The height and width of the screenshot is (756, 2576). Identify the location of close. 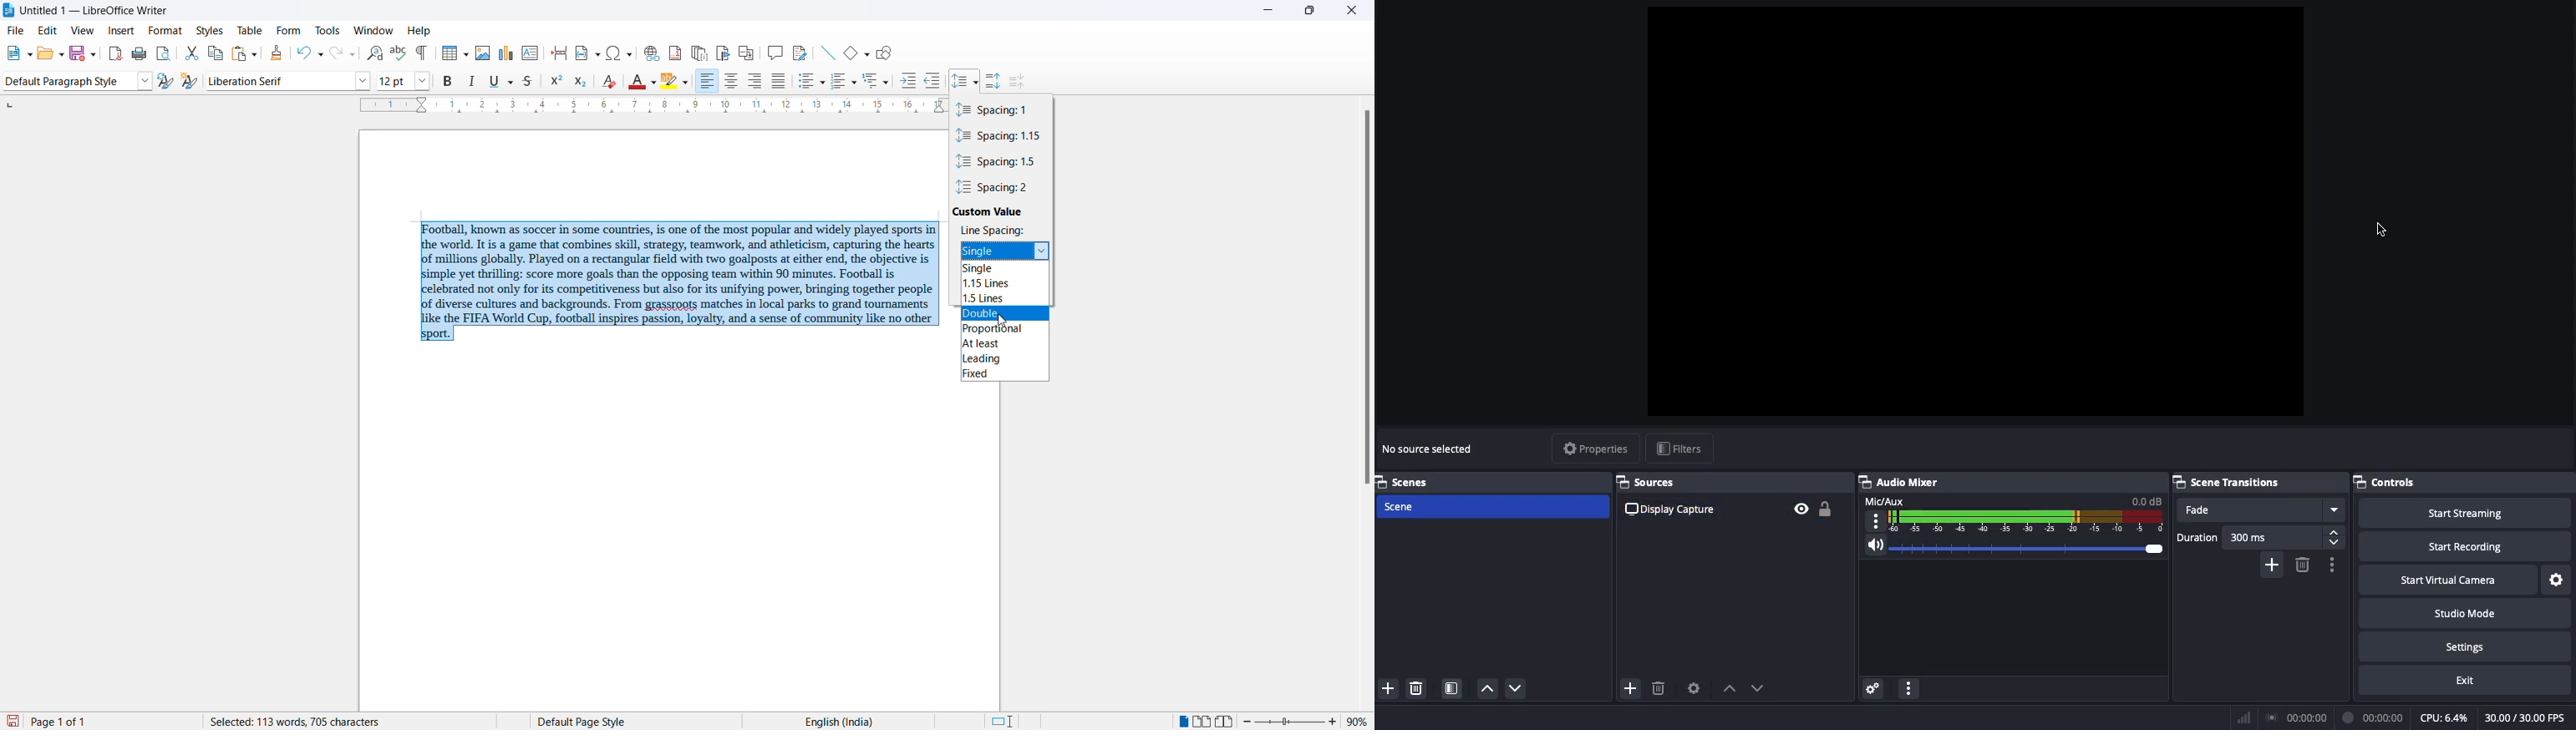
(1354, 11).